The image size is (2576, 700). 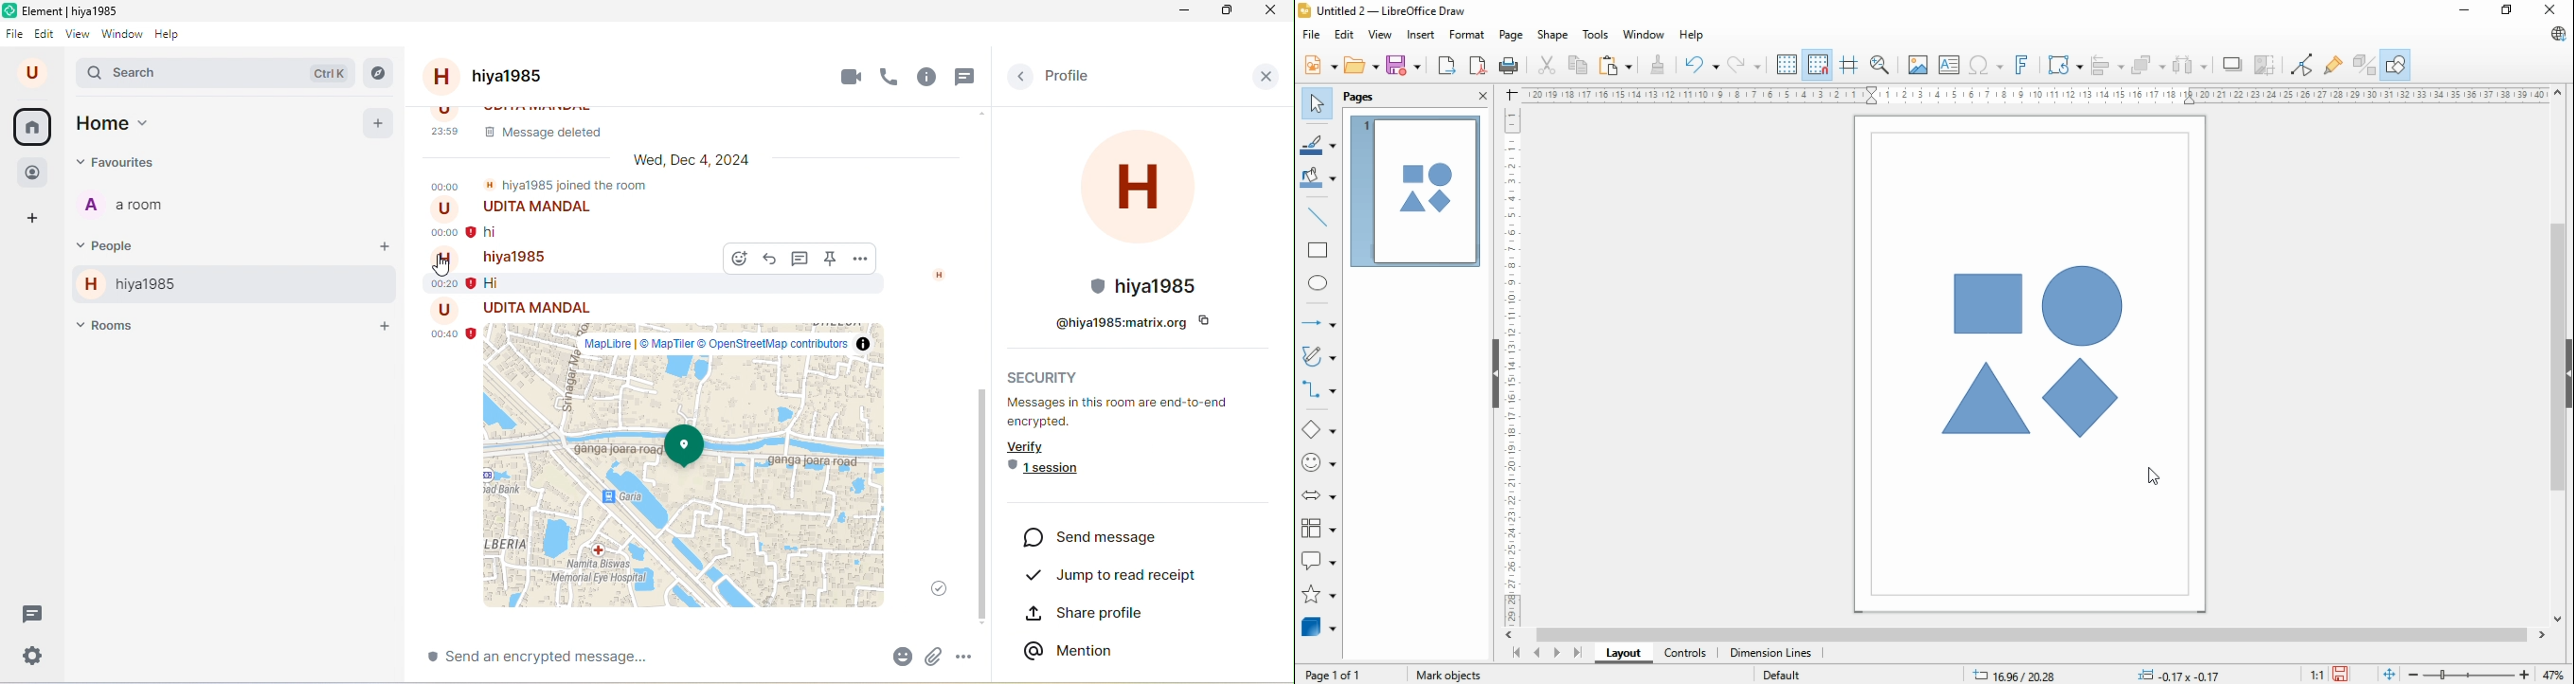 I want to click on explore rooms, so click(x=378, y=74).